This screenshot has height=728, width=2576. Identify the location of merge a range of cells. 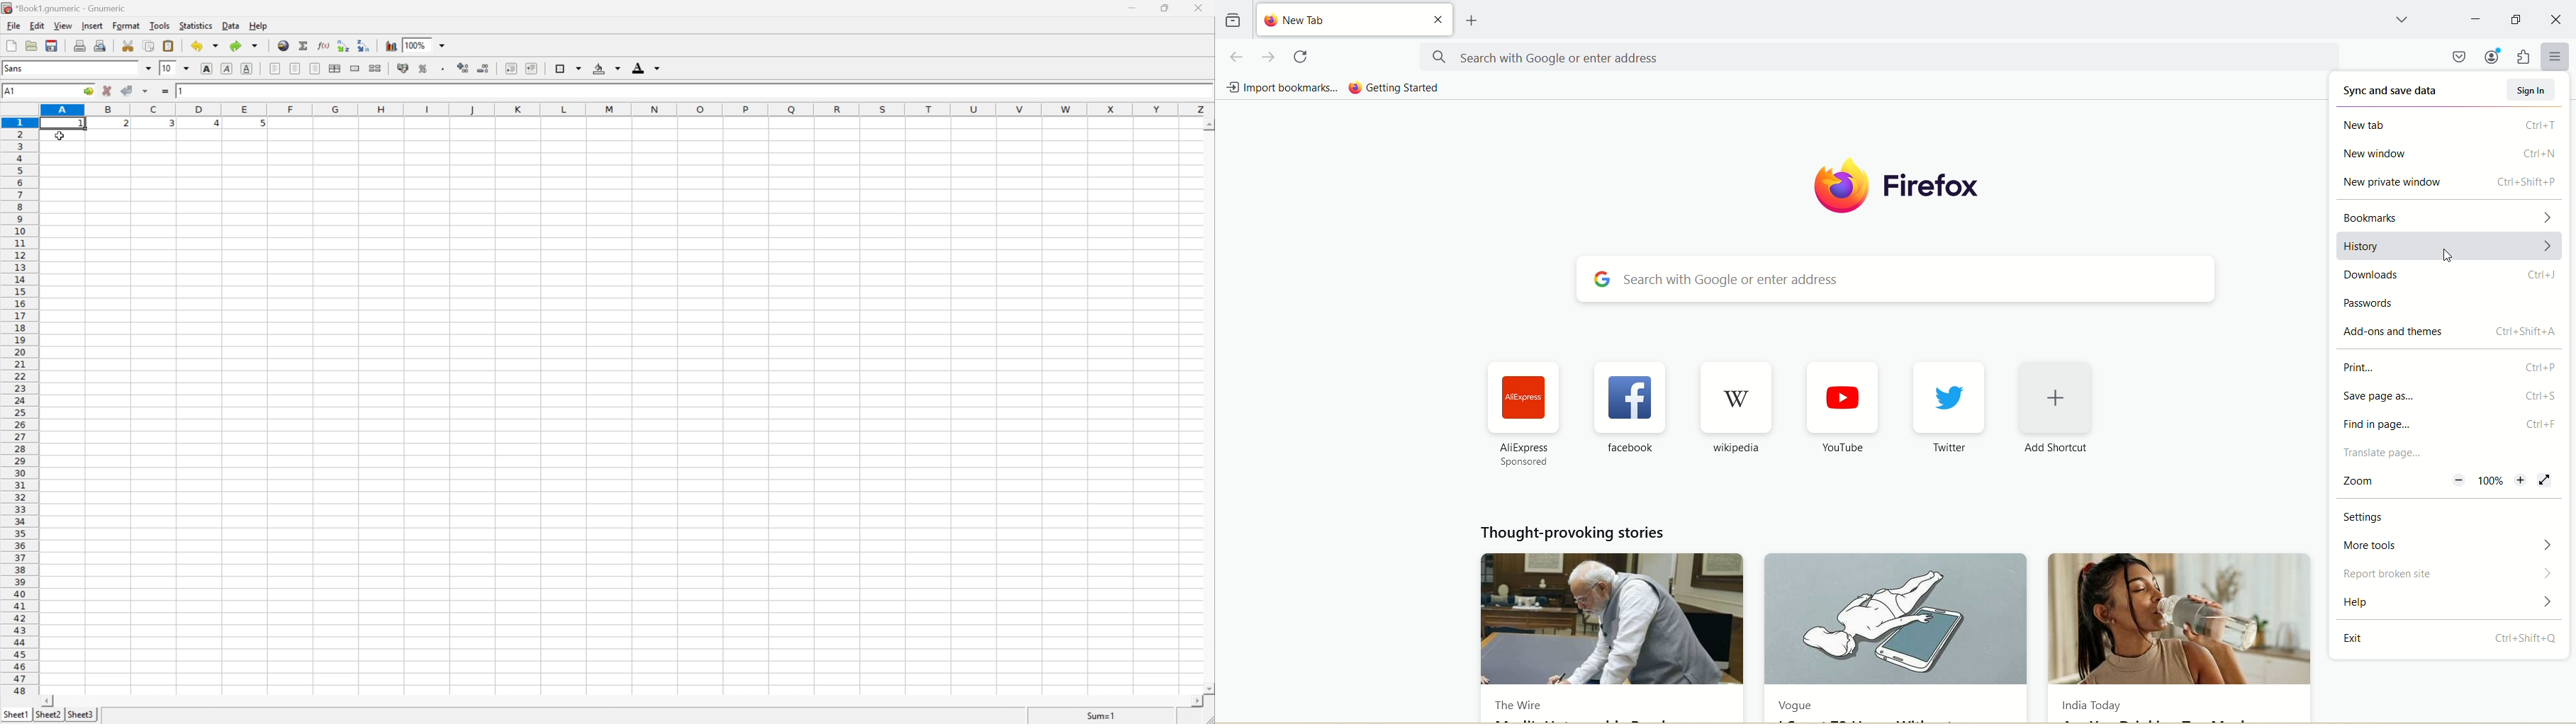
(356, 69).